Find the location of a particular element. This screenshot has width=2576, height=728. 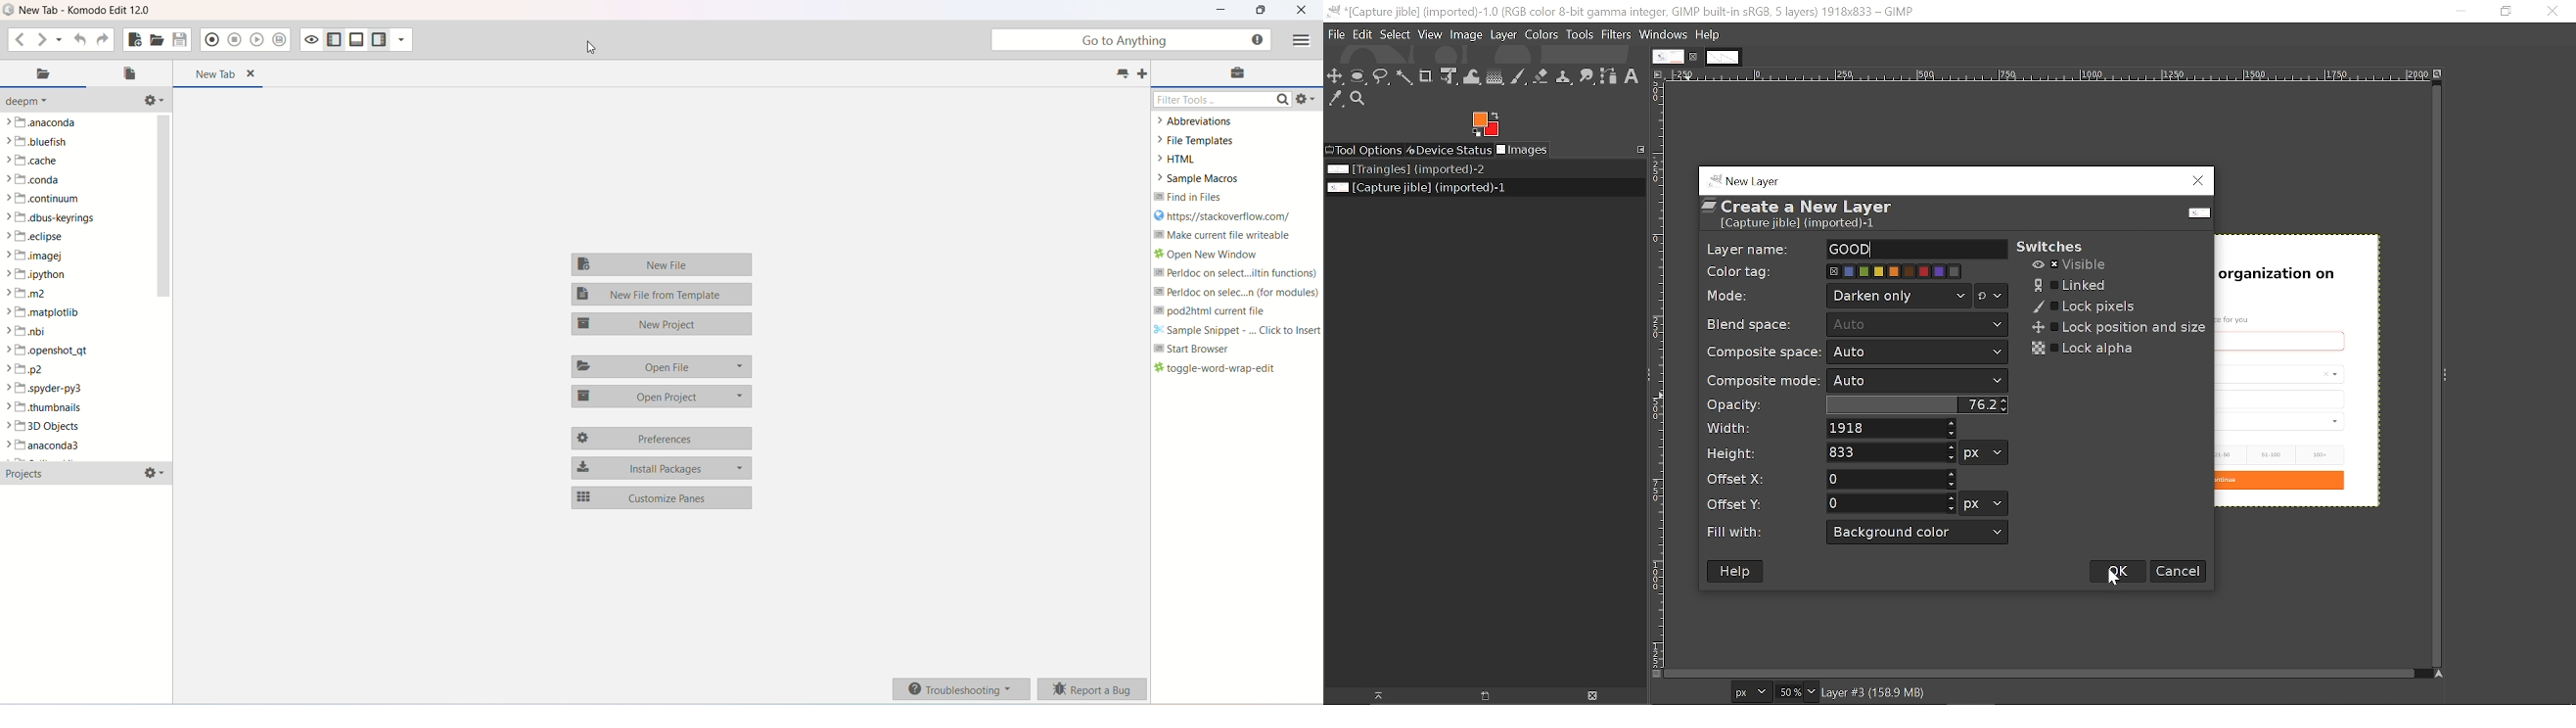

Offset X is located at coordinates (1892, 478).